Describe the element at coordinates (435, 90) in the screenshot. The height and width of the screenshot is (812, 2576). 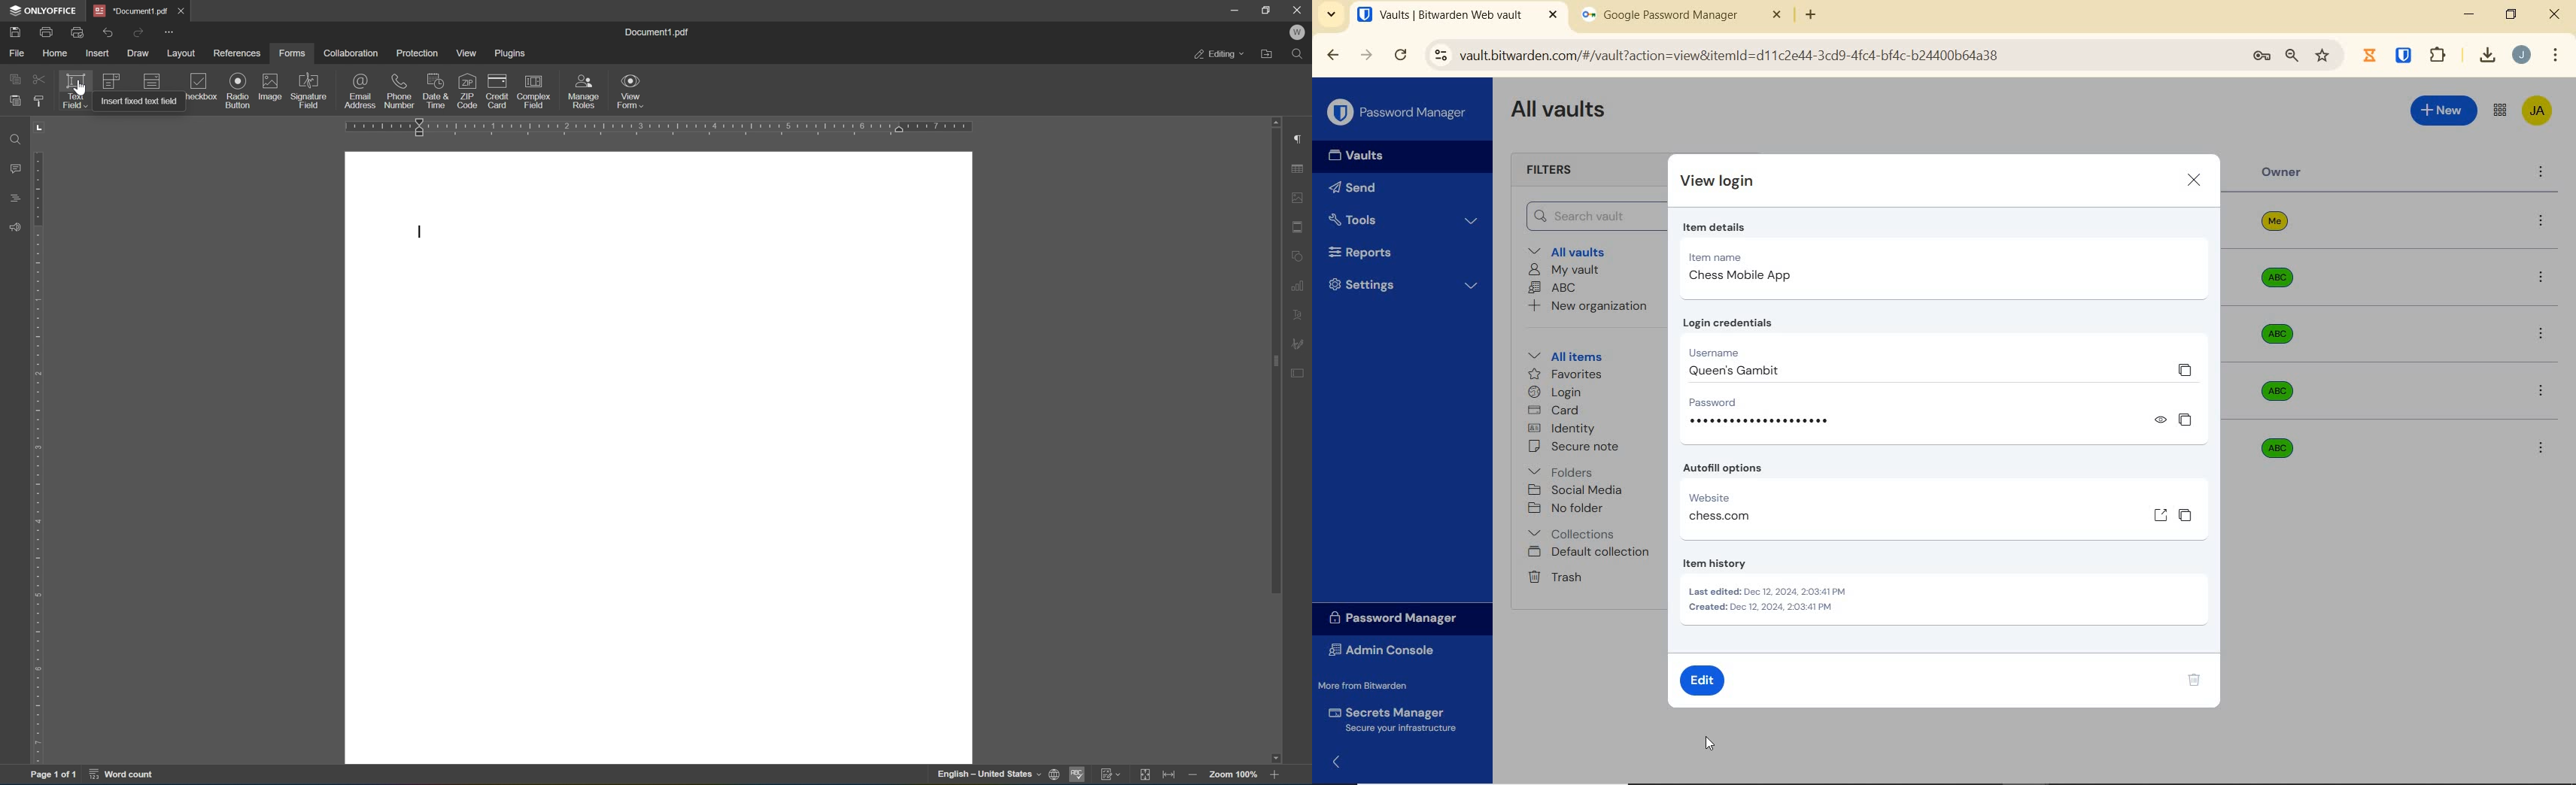
I see `date and time` at that location.